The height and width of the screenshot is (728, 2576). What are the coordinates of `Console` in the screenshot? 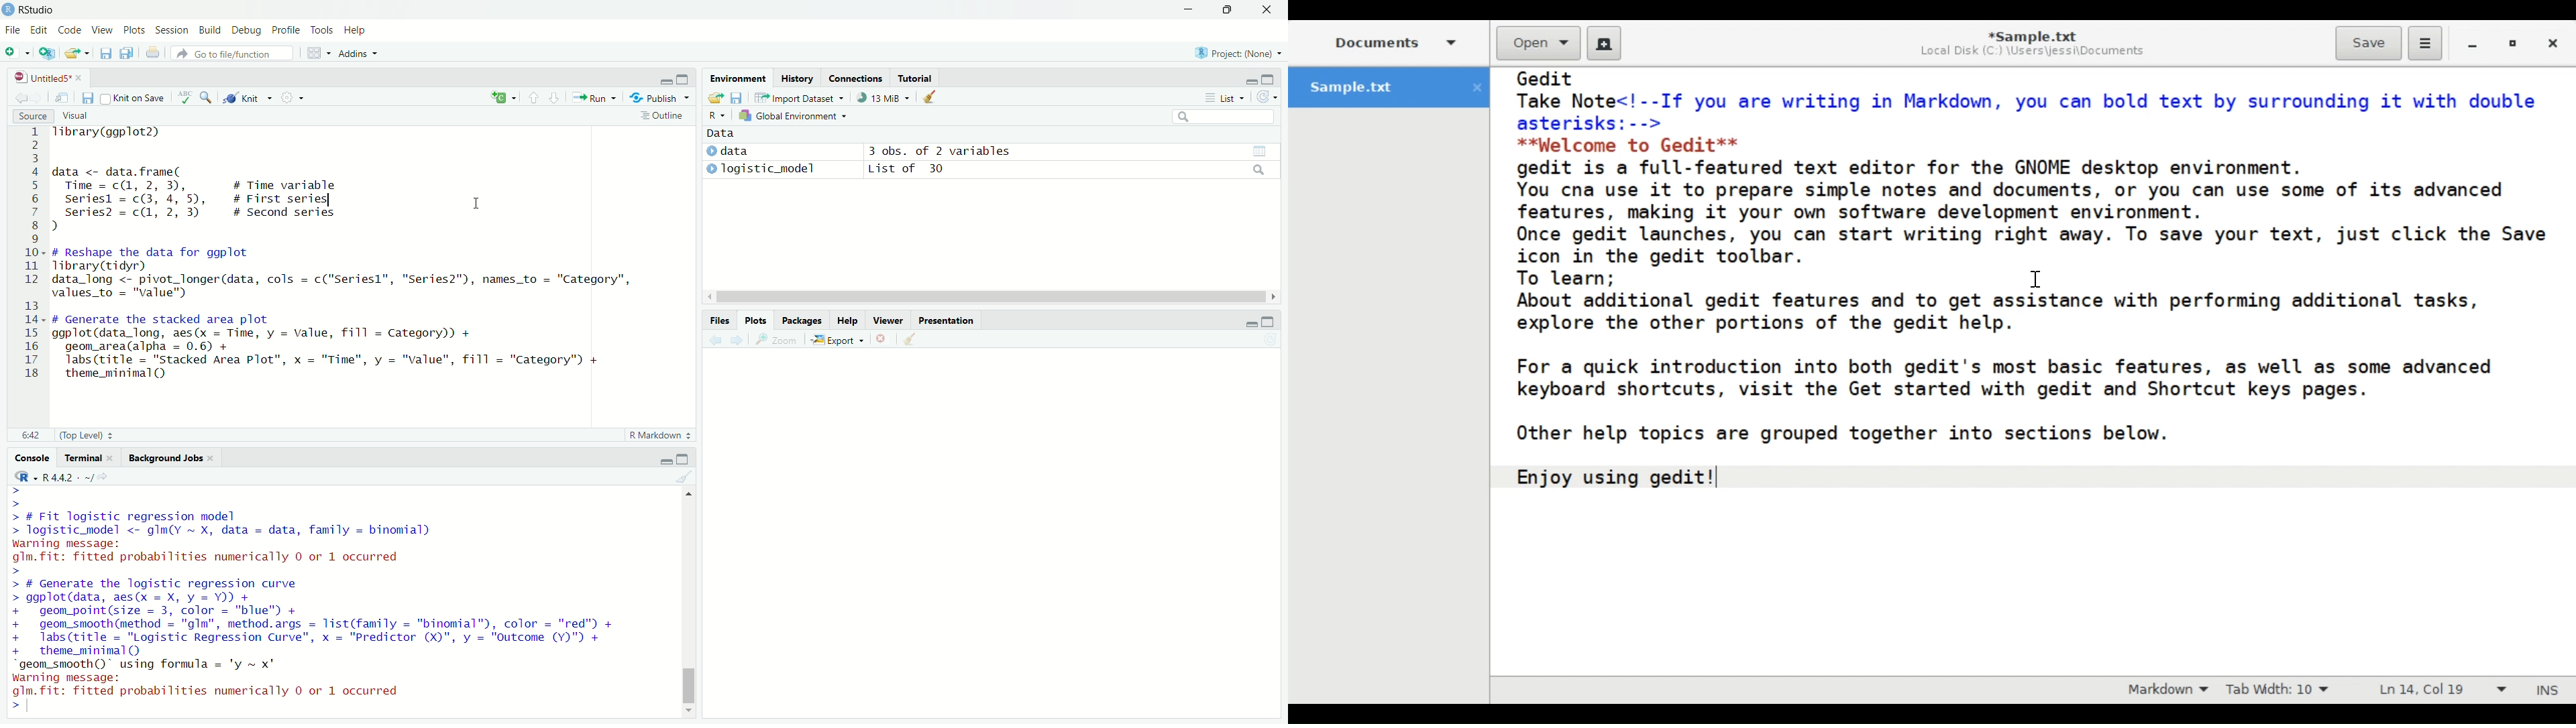 It's located at (34, 457).